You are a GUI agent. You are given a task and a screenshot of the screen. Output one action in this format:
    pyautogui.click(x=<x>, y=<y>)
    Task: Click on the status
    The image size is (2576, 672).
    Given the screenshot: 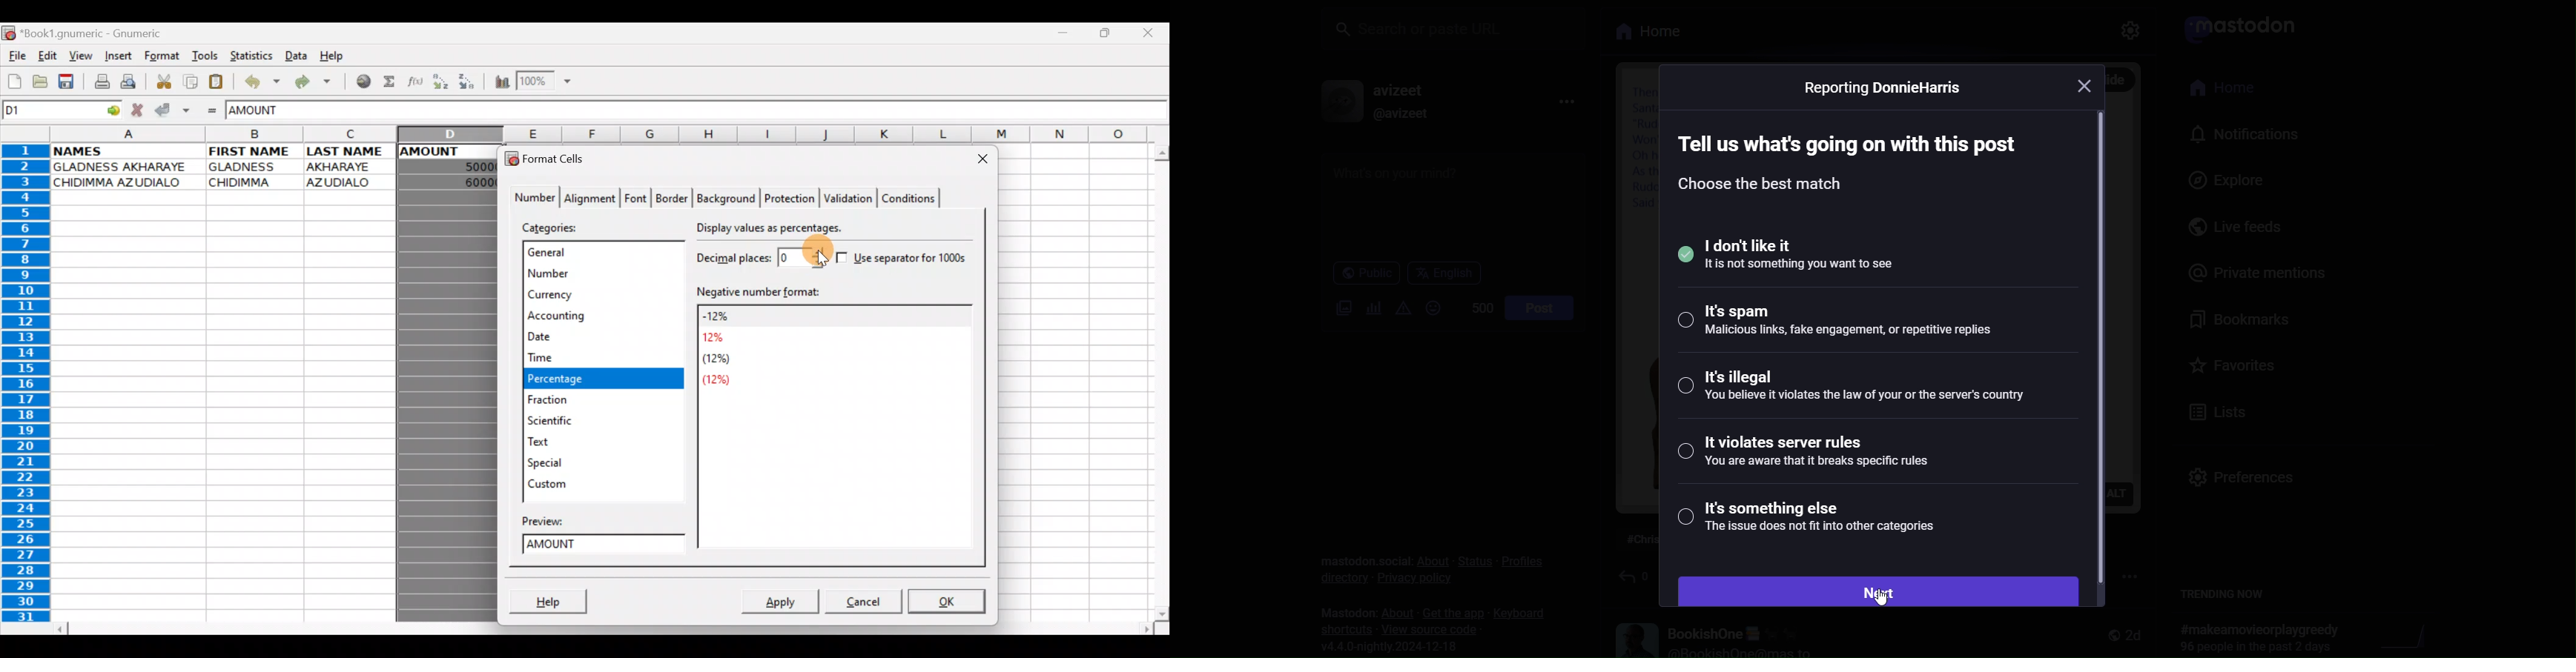 What is the action you would take?
    pyautogui.click(x=1471, y=561)
    